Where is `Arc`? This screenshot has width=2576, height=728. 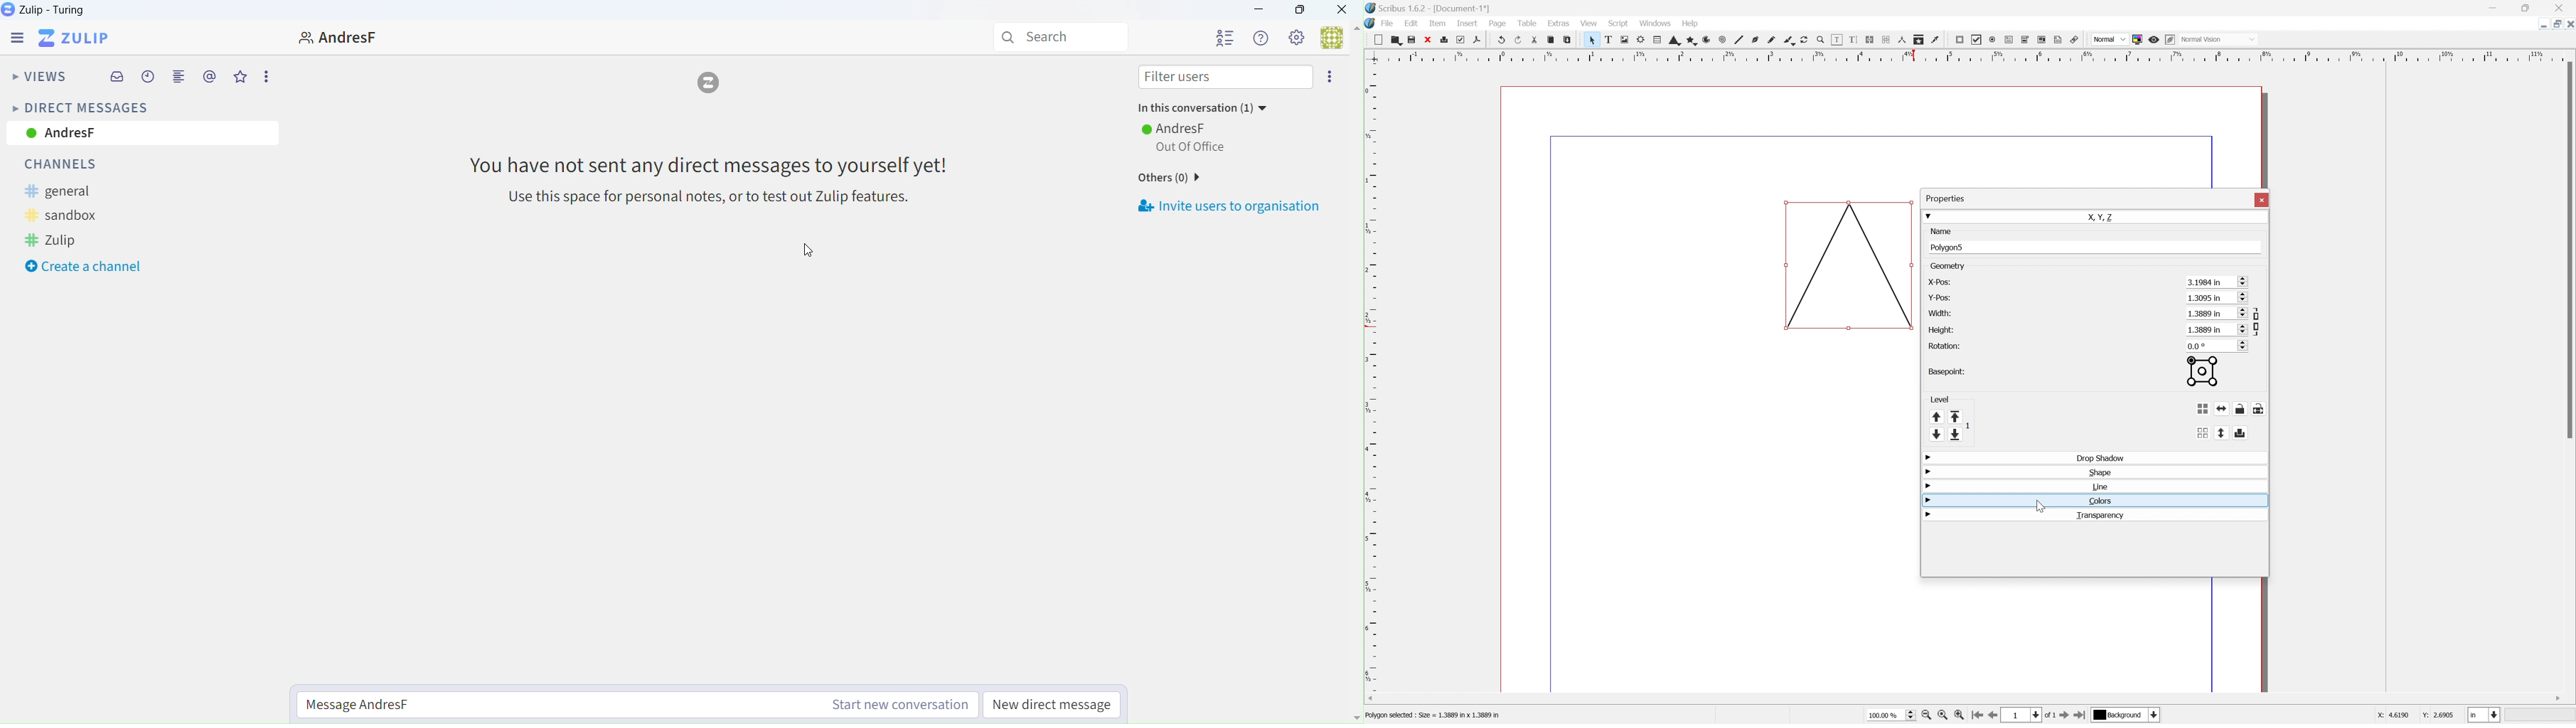
Arc is located at coordinates (1704, 39).